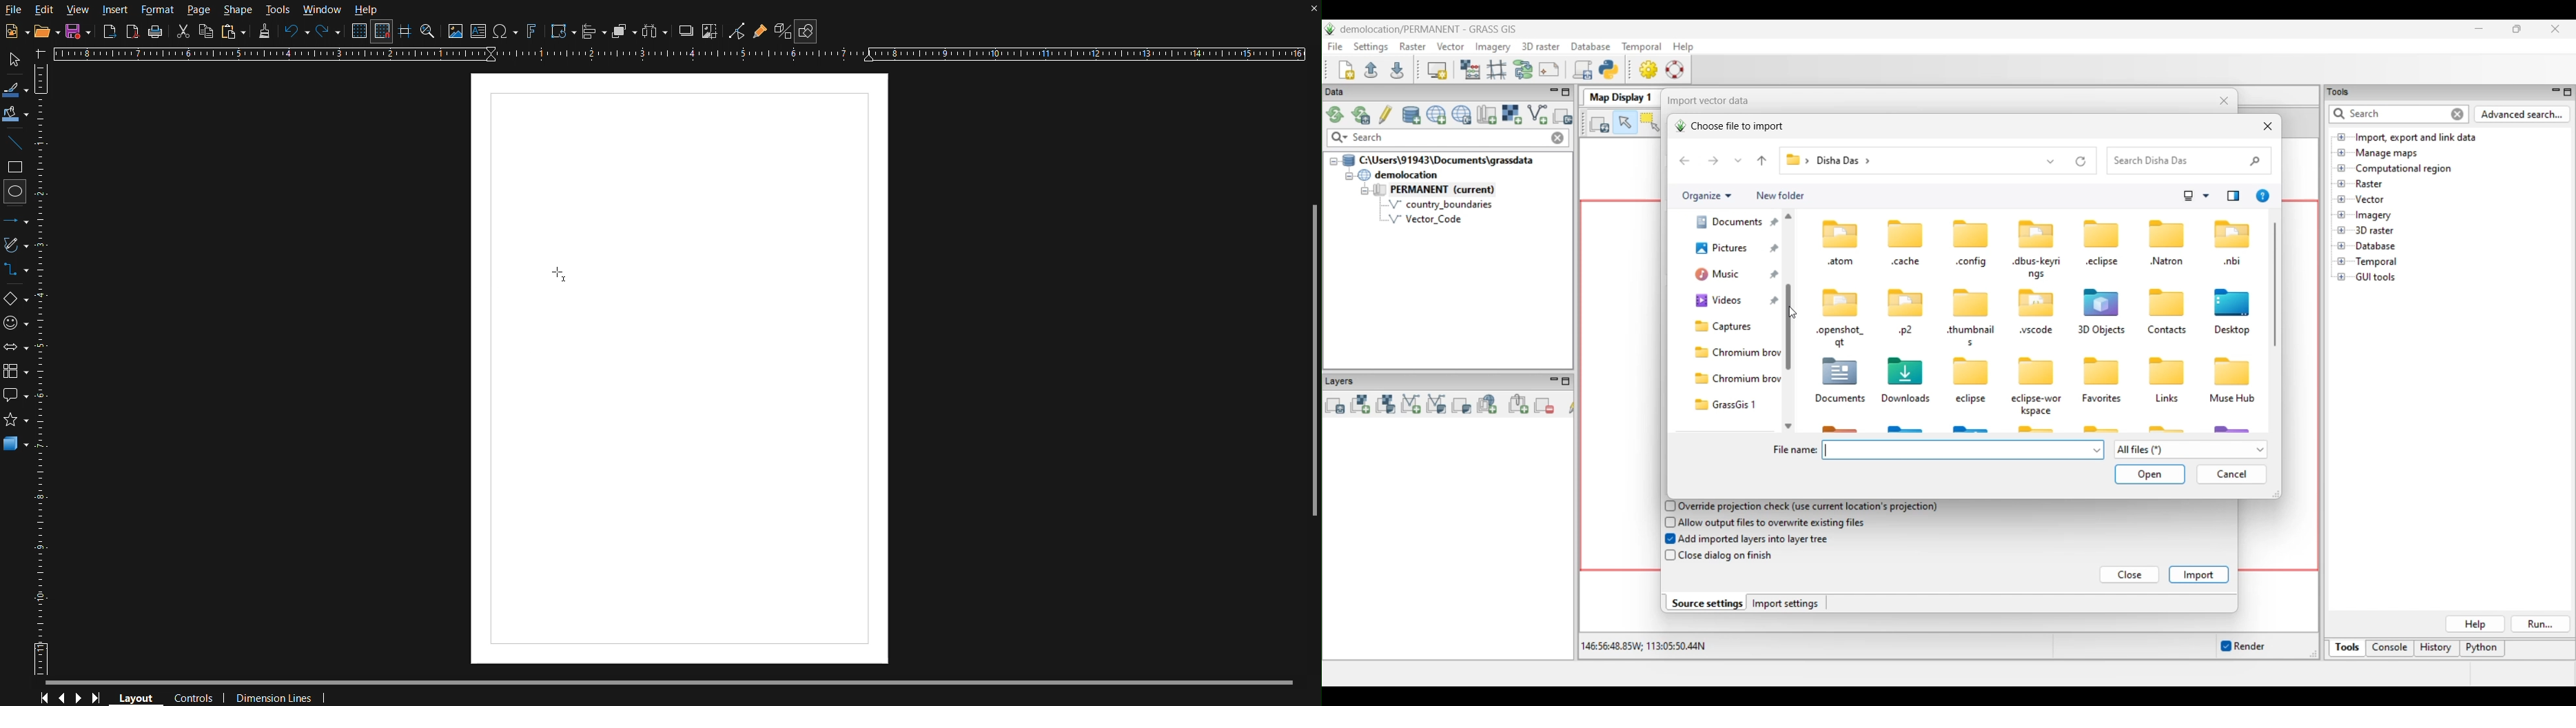 Image resolution: width=2576 pixels, height=728 pixels. I want to click on Help, so click(365, 10).